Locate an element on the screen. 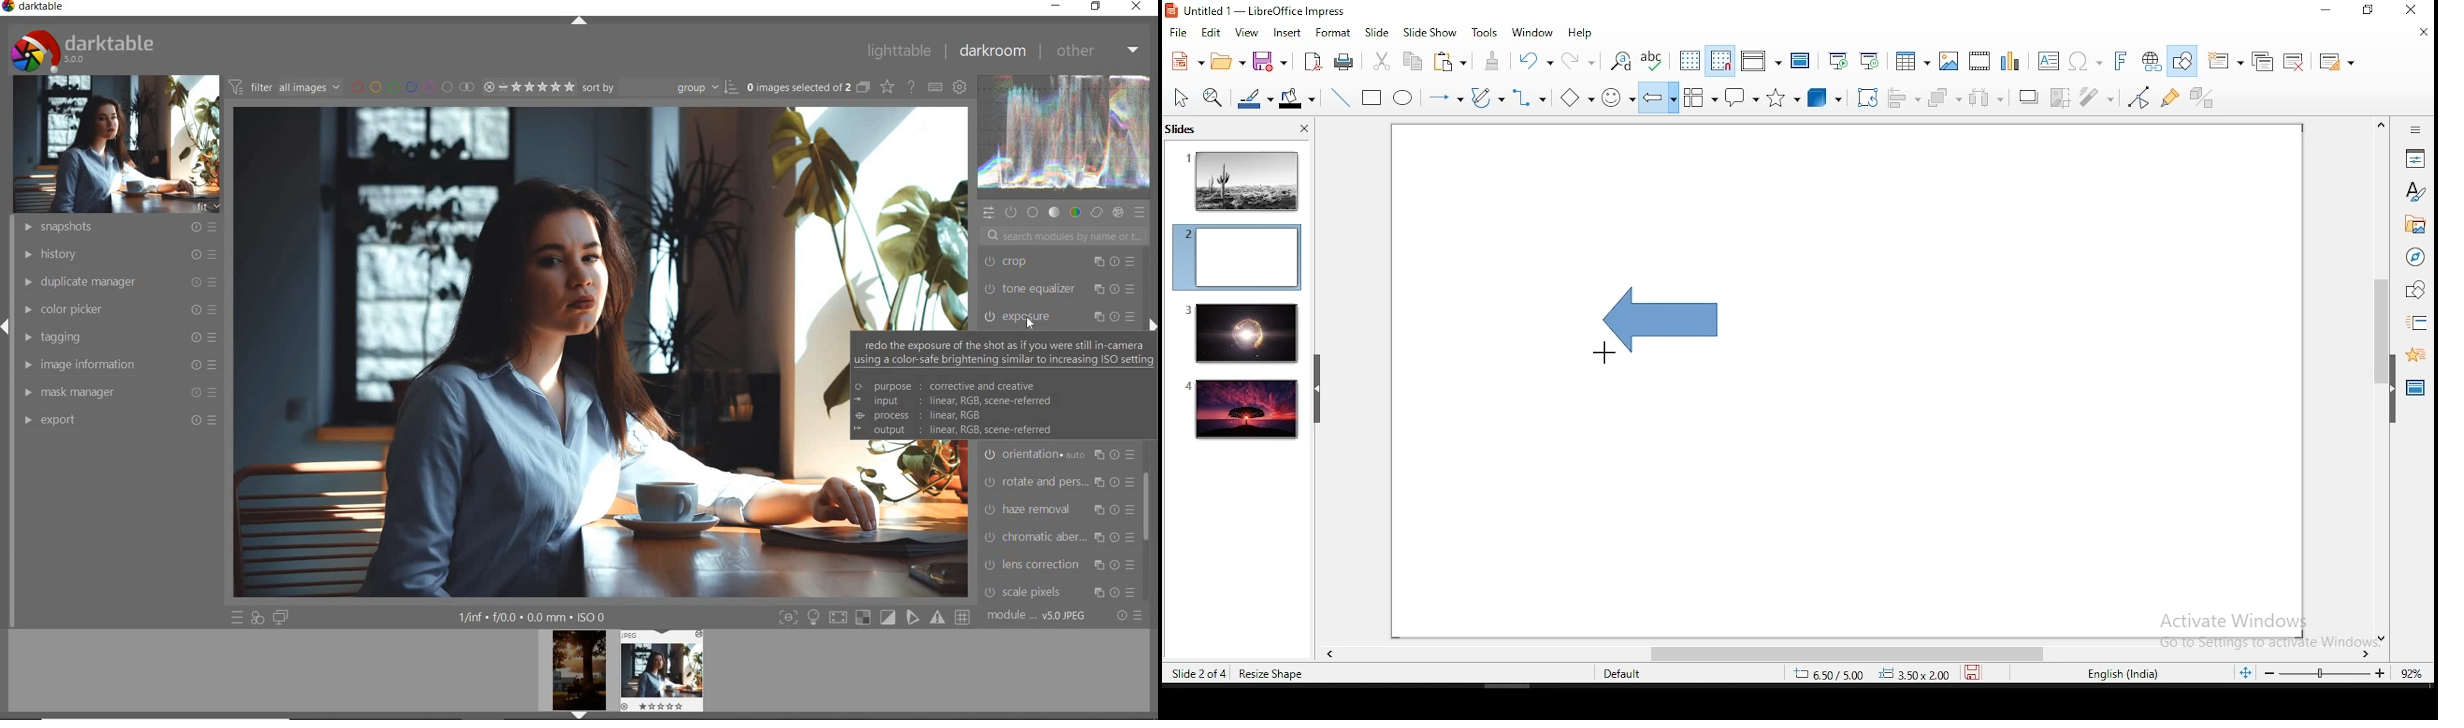 This screenshot has height=728, width=2464. zoom tool is located at coordinates (1213, 99).